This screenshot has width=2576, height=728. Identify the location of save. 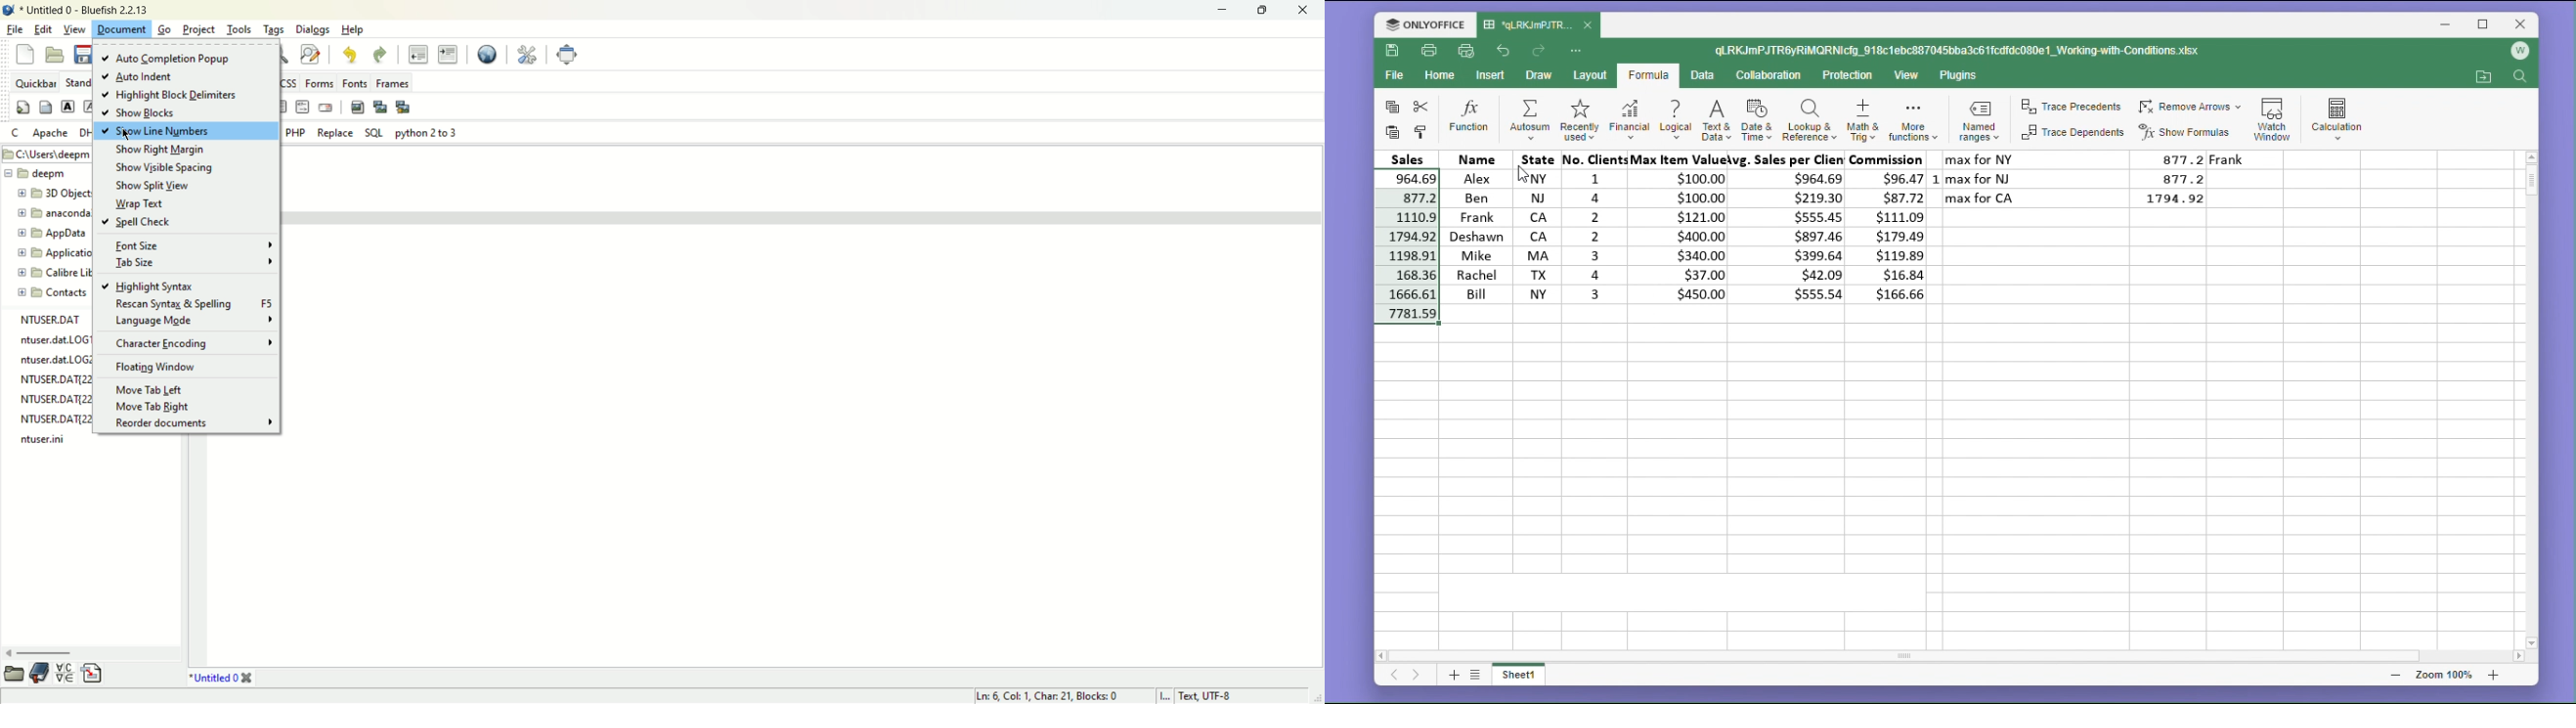
(1393, 54).